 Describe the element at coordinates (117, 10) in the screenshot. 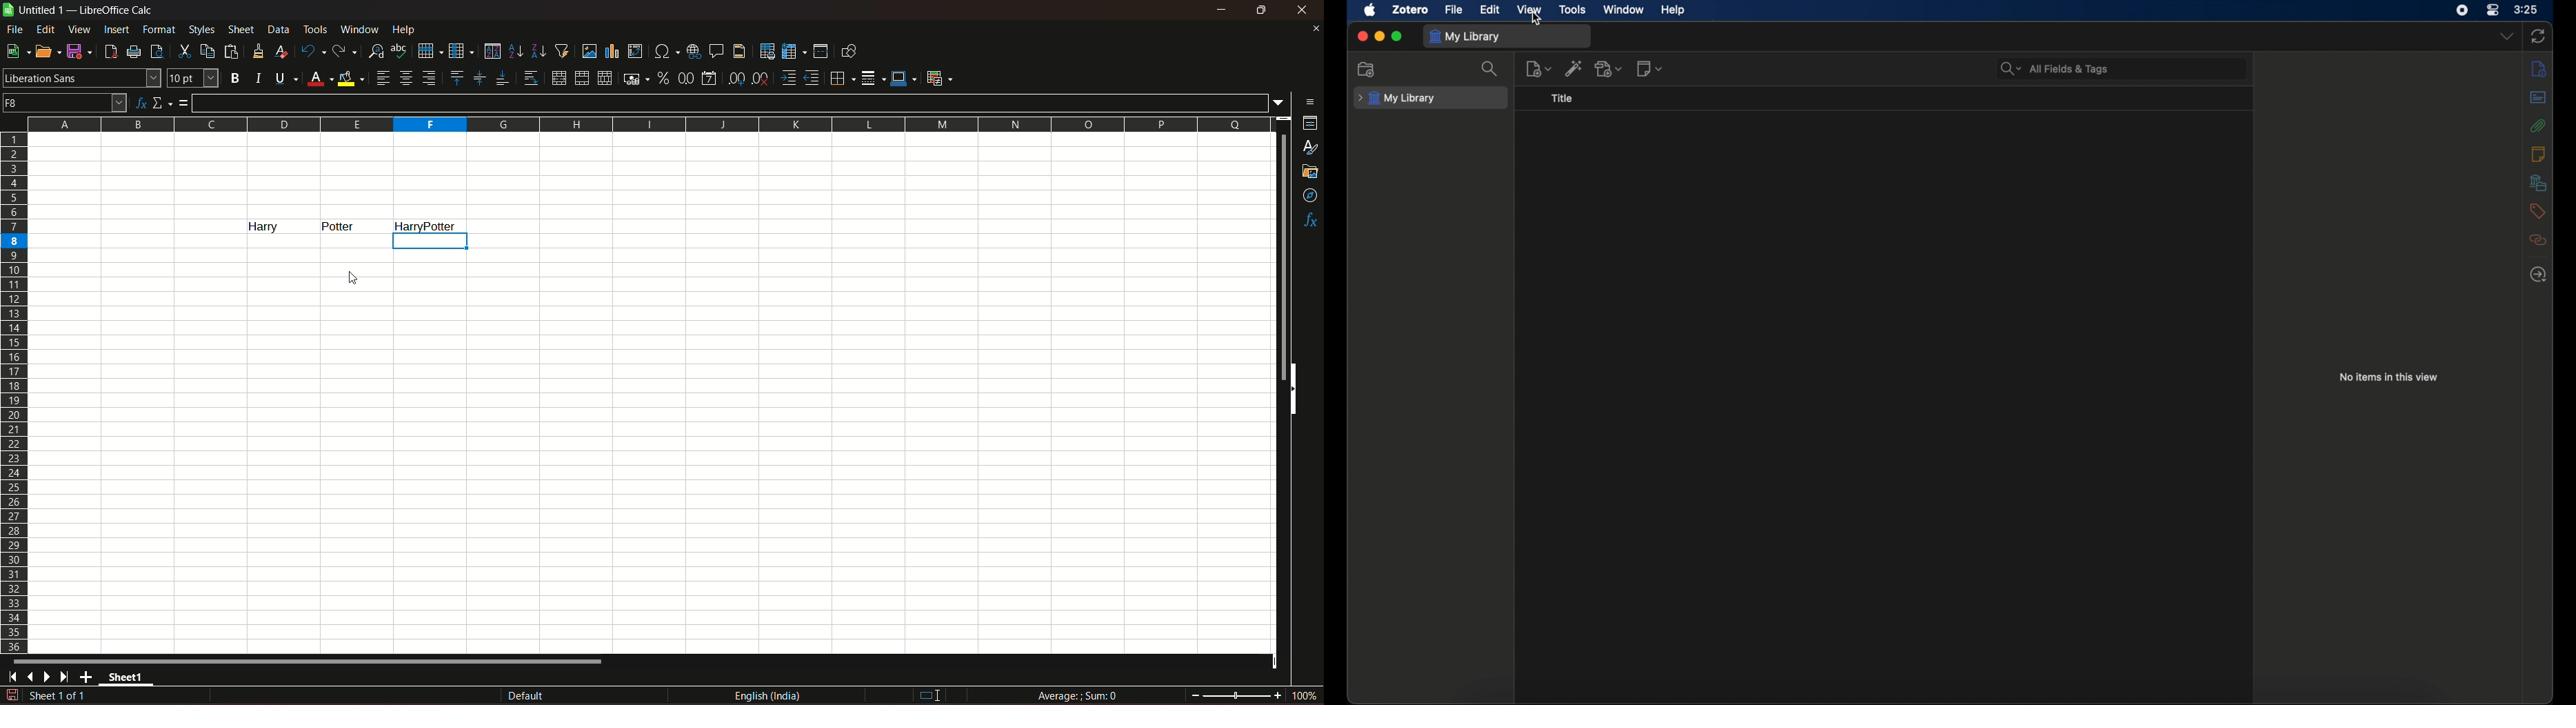

I see `title` at that location.